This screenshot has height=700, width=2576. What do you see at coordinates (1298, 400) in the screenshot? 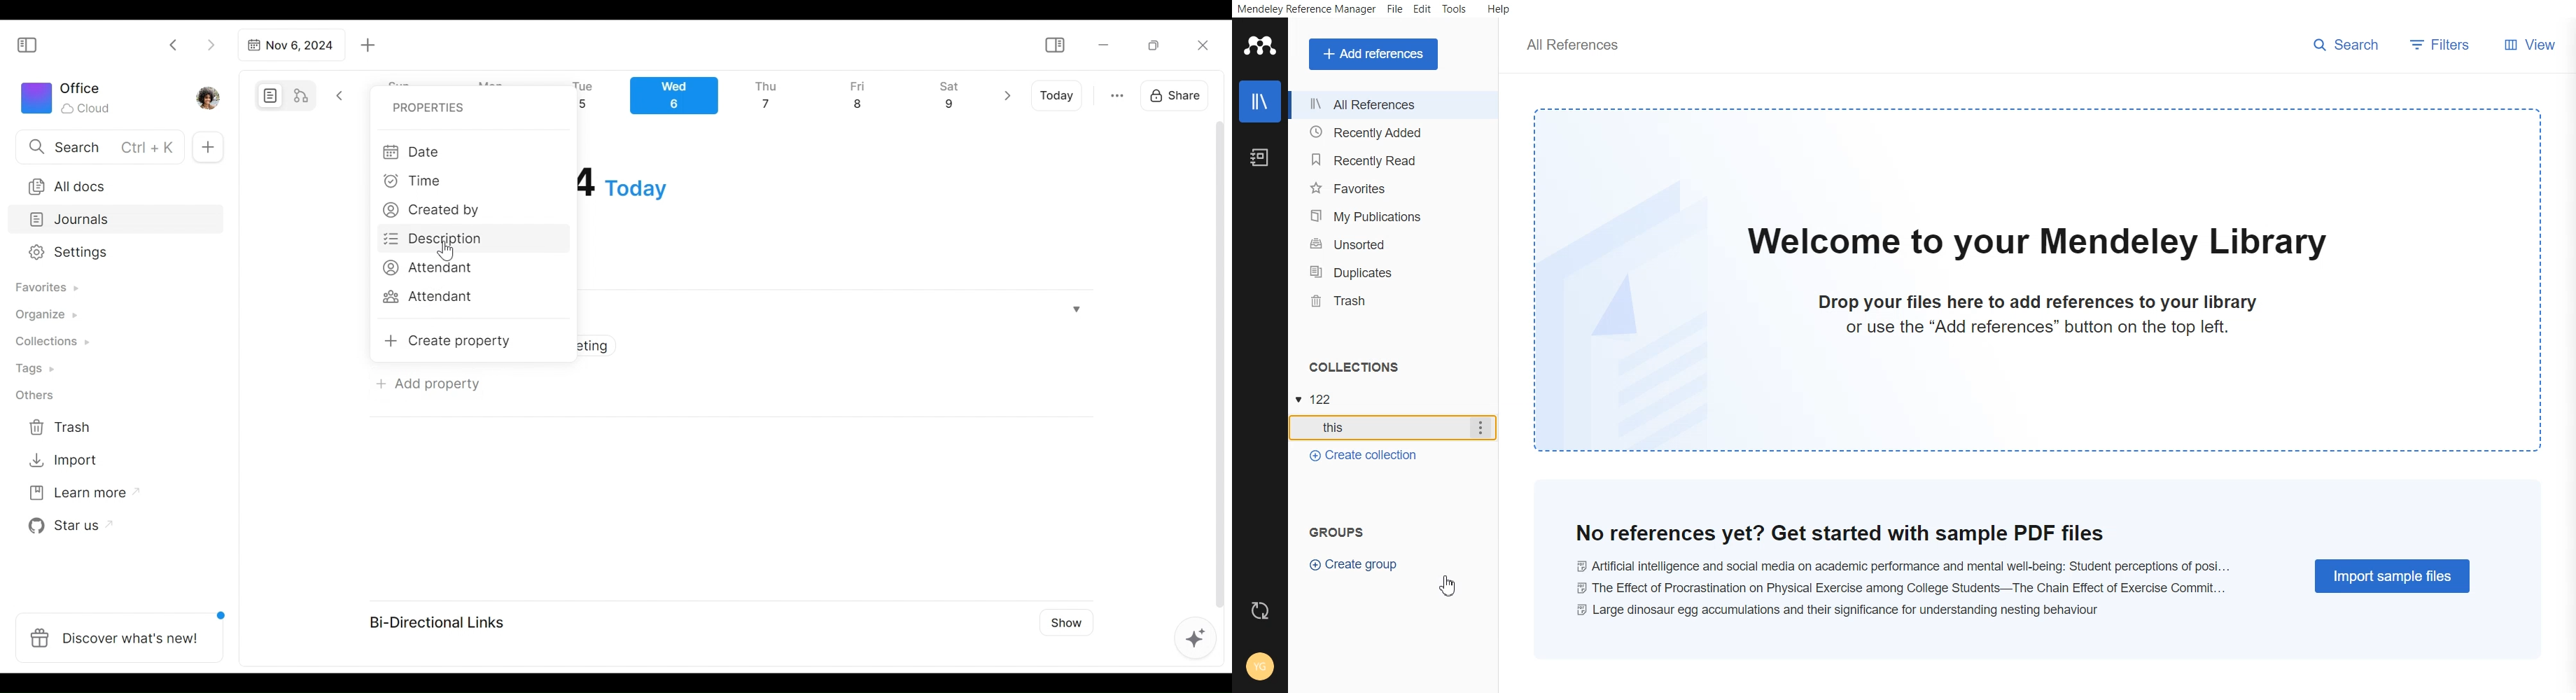
I see `Dropdown box` at bounding box center [1298, 400].